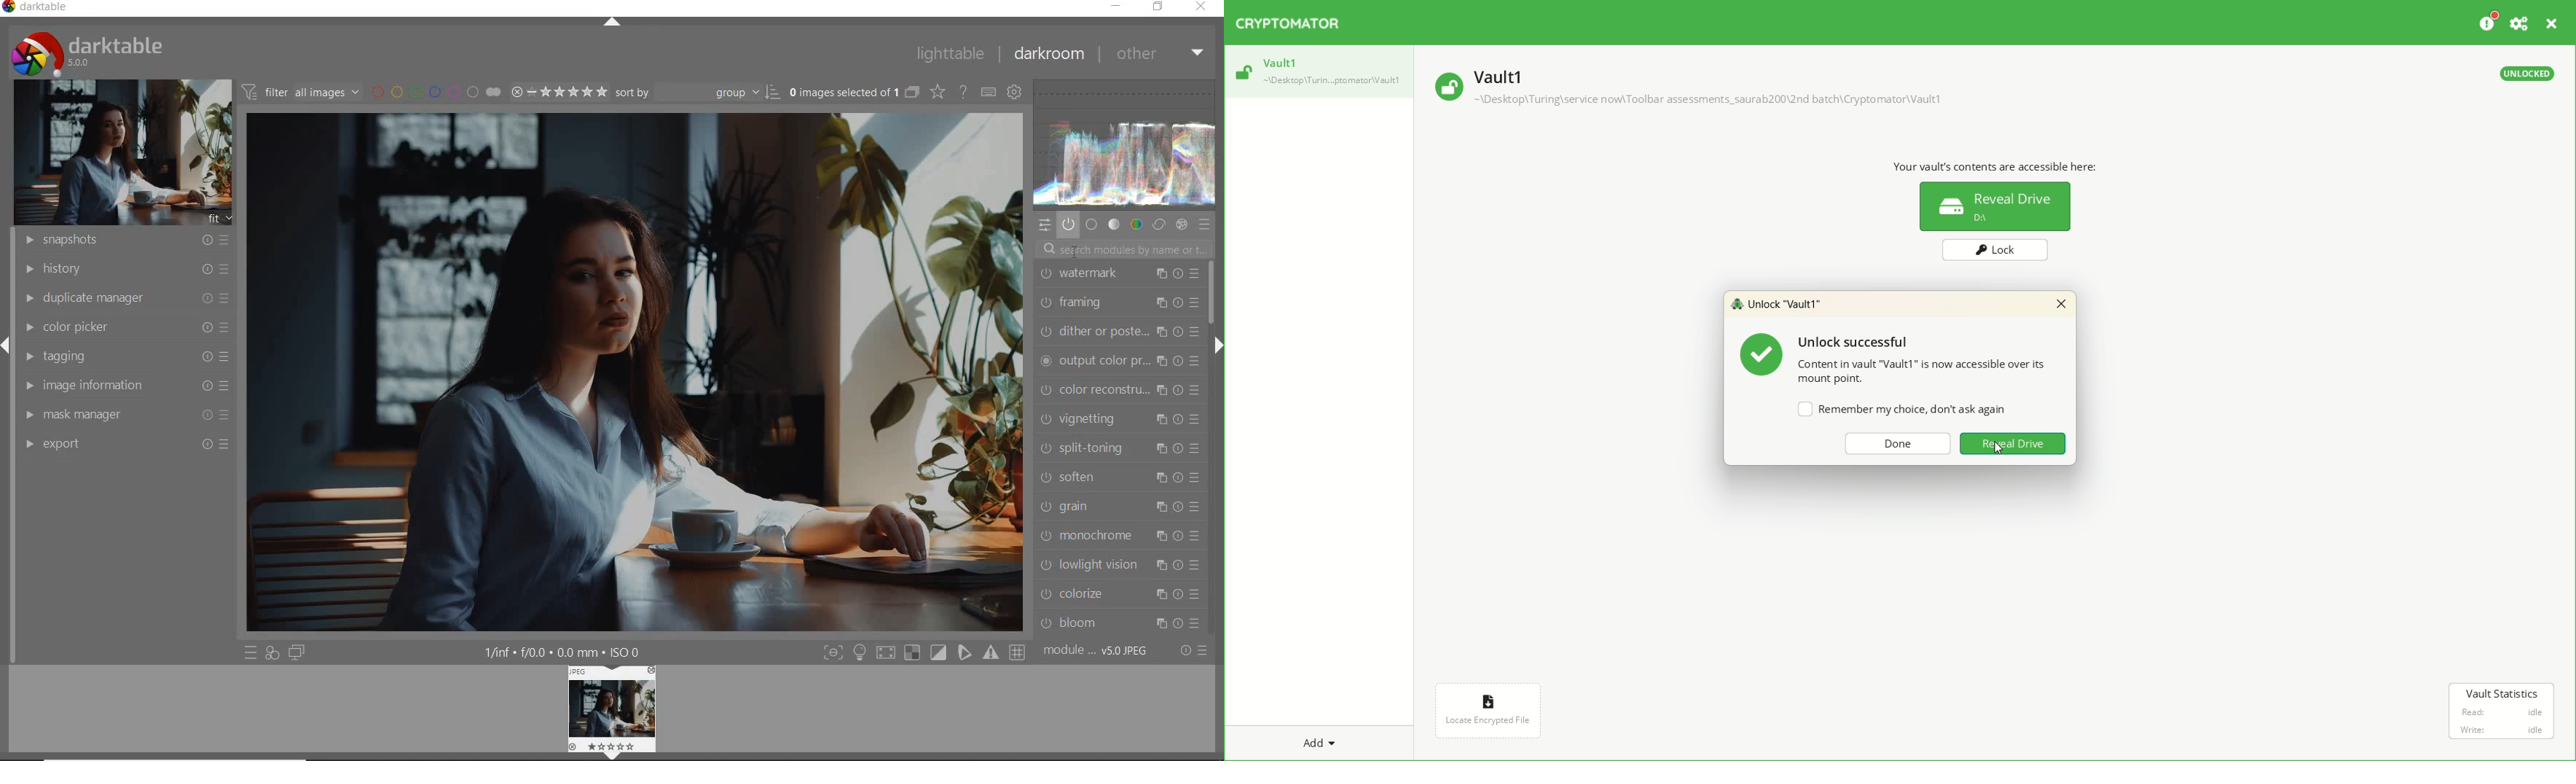  What do you see at coordinates (1118, 275) in the screenshot?
I see `watermark` at bounding box center [1118, 275].